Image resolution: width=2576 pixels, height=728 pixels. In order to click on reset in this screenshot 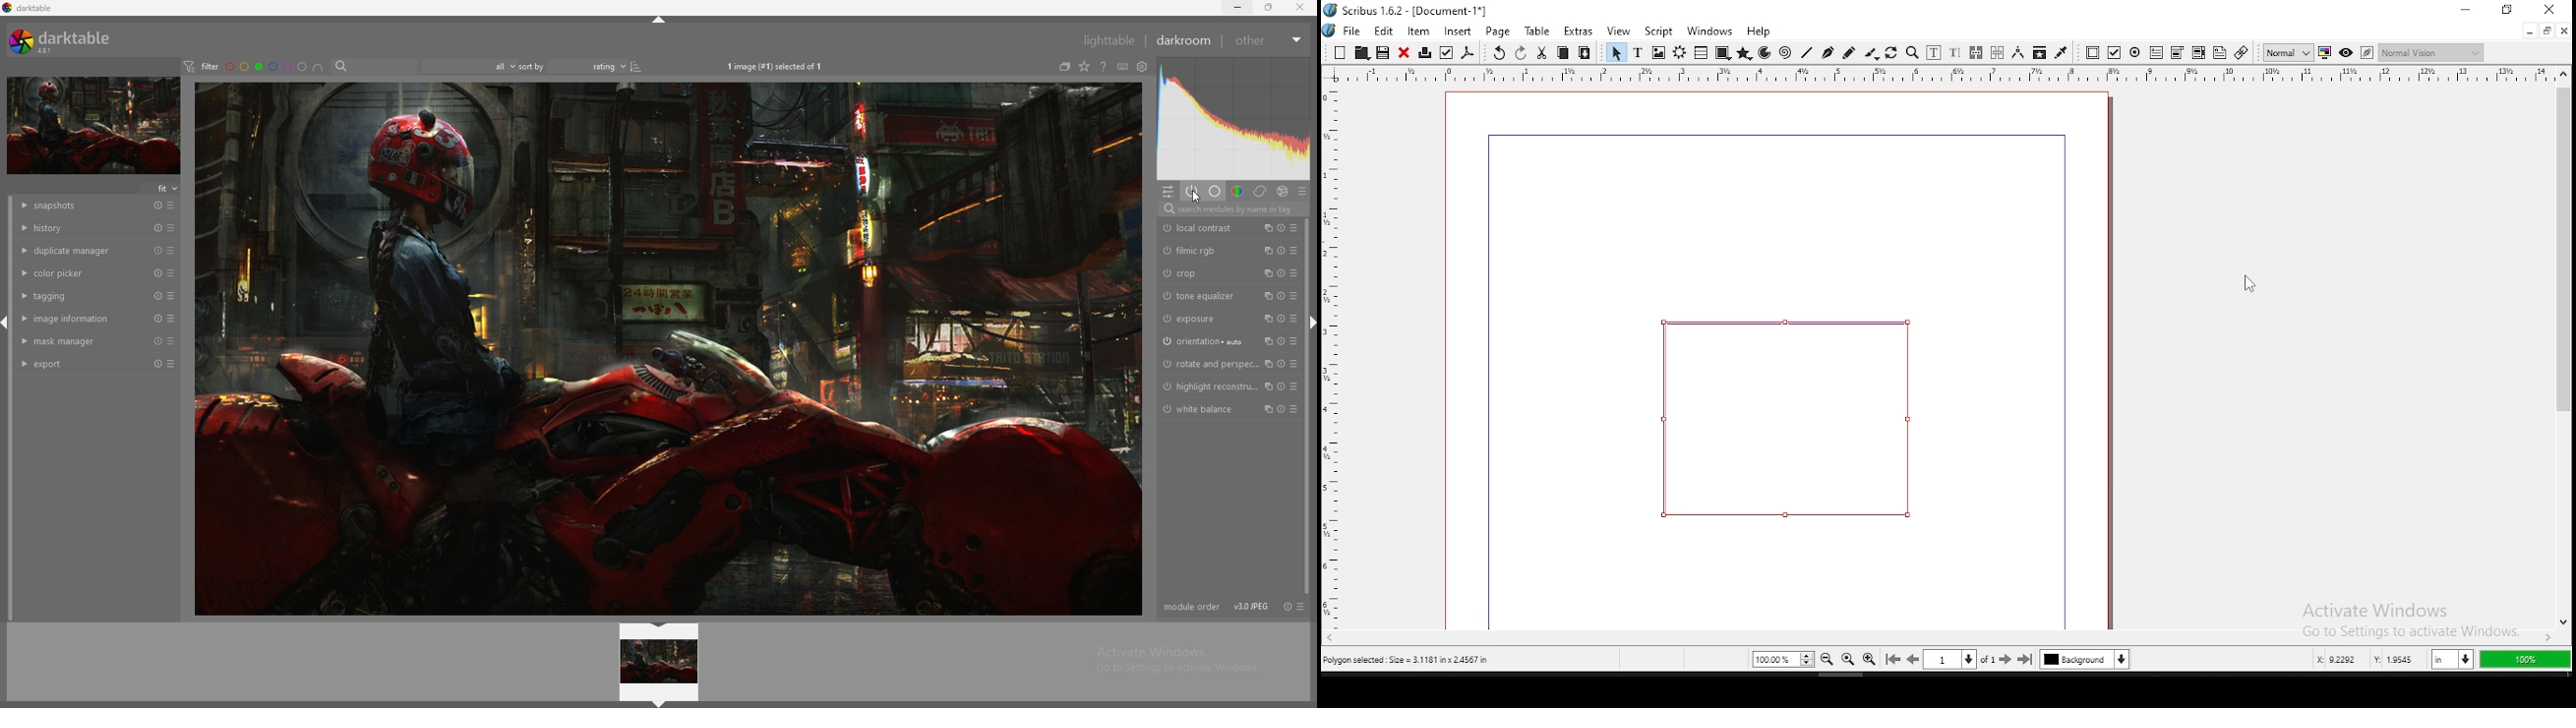, I will do `click(158, 206)`.